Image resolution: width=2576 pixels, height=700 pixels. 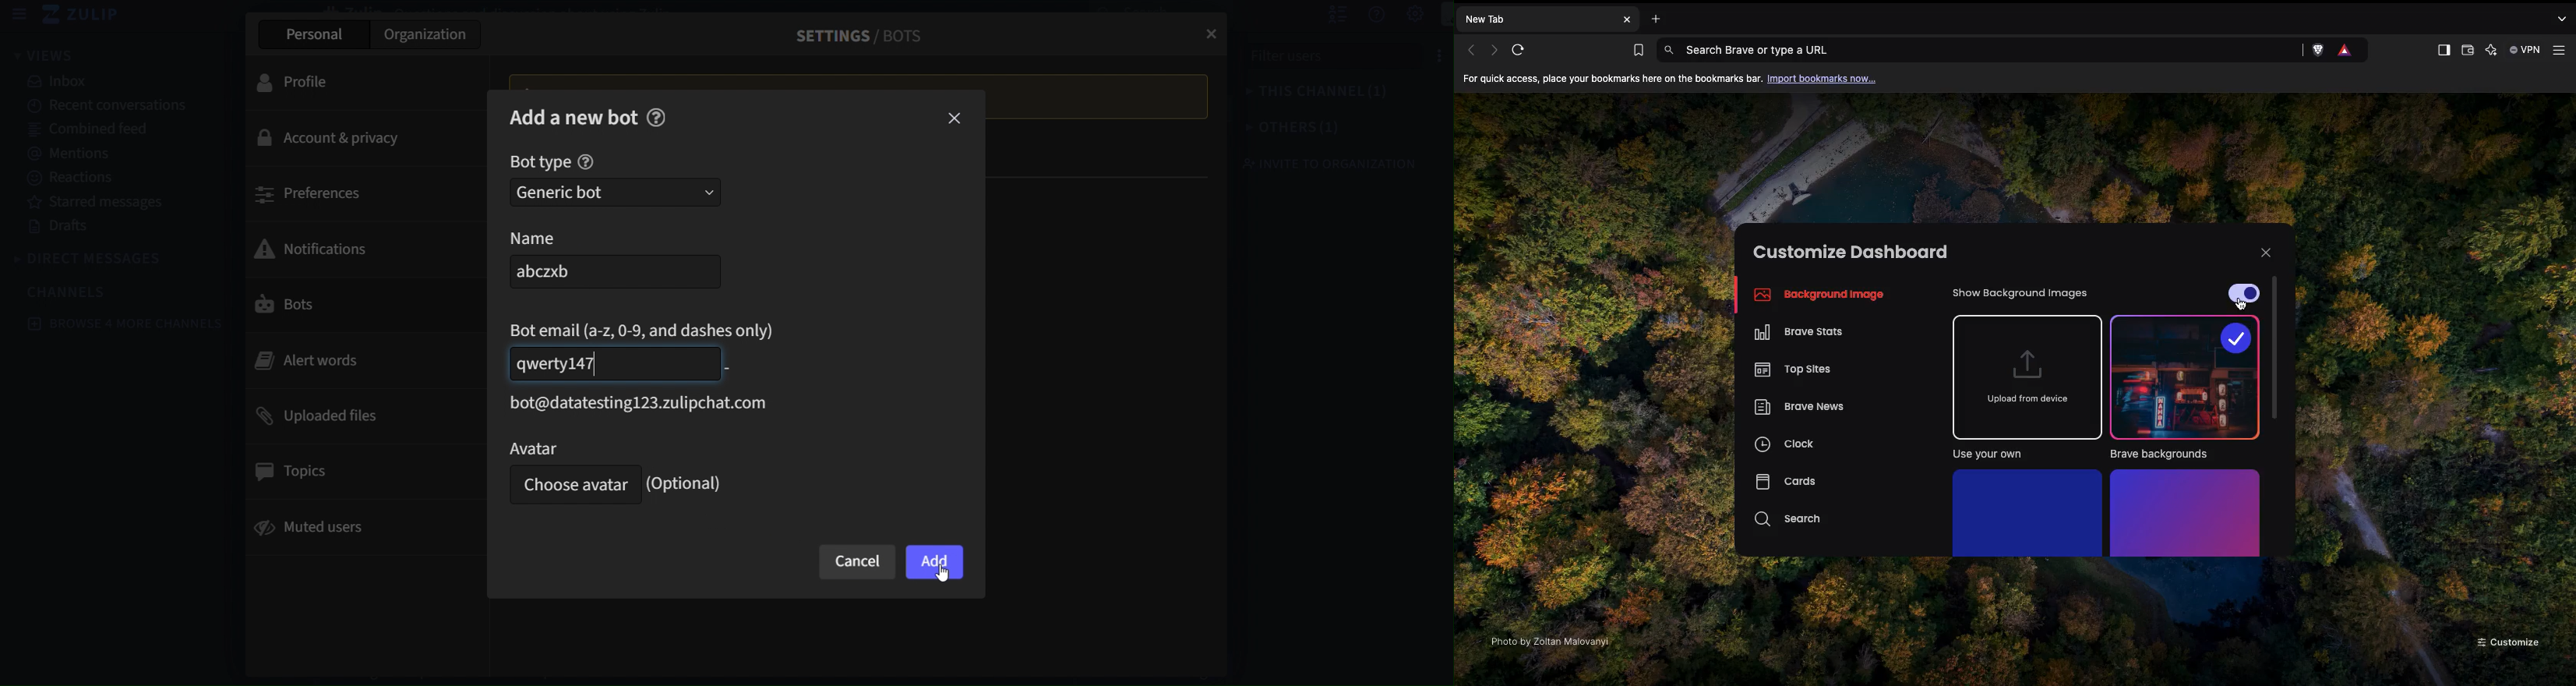 What do you see at coordinates (1301, 94) in the screenshot?
I see `this channel(1)` at bounding box center [1301, 94].